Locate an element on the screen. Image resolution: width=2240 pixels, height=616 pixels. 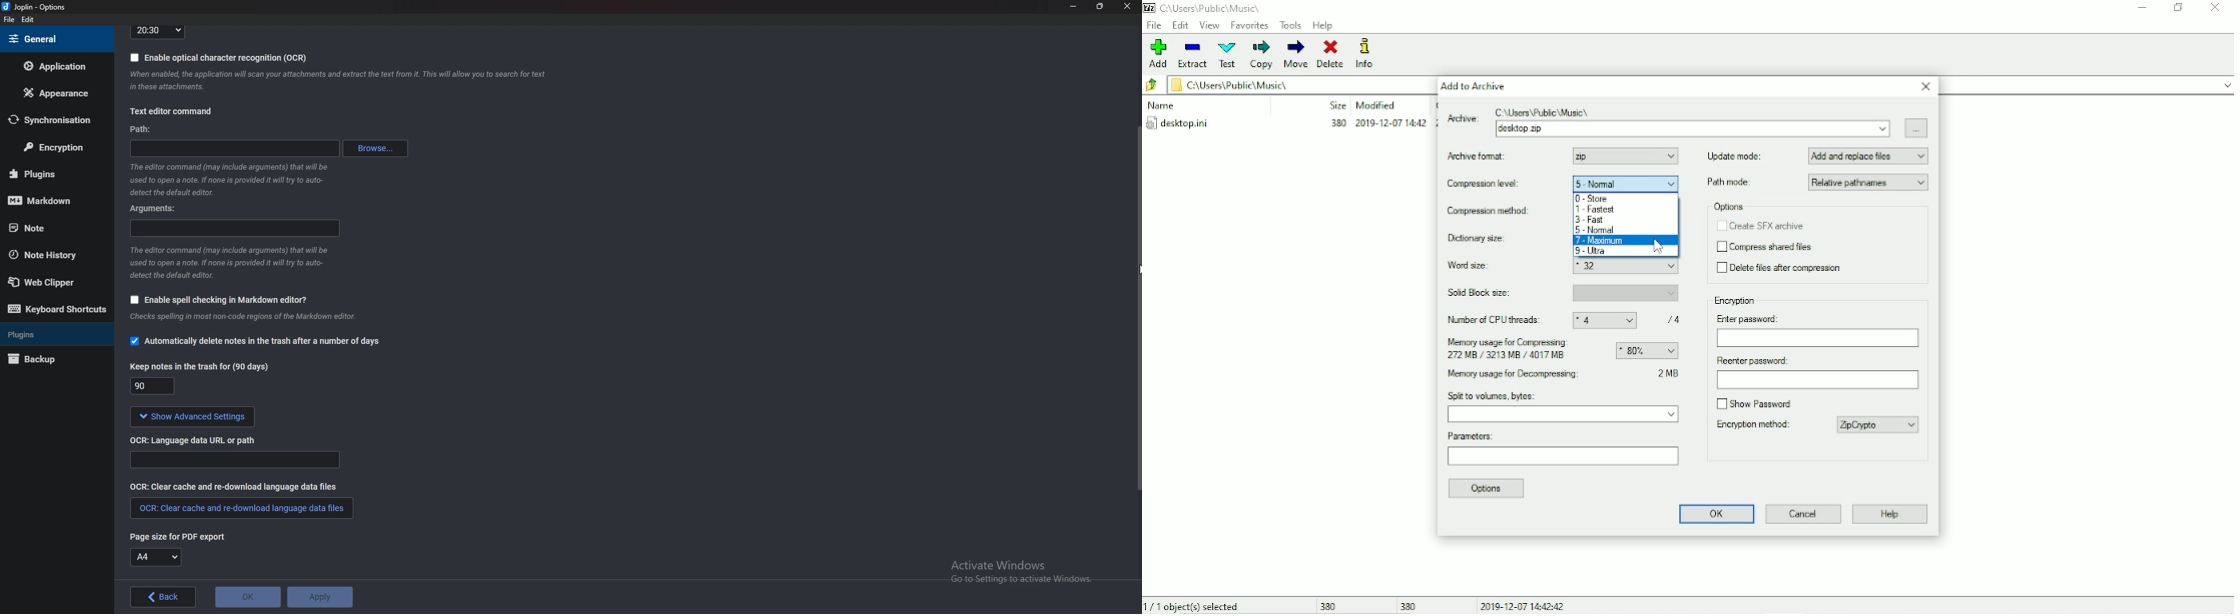
7z is located at coordinates (1582, 155).